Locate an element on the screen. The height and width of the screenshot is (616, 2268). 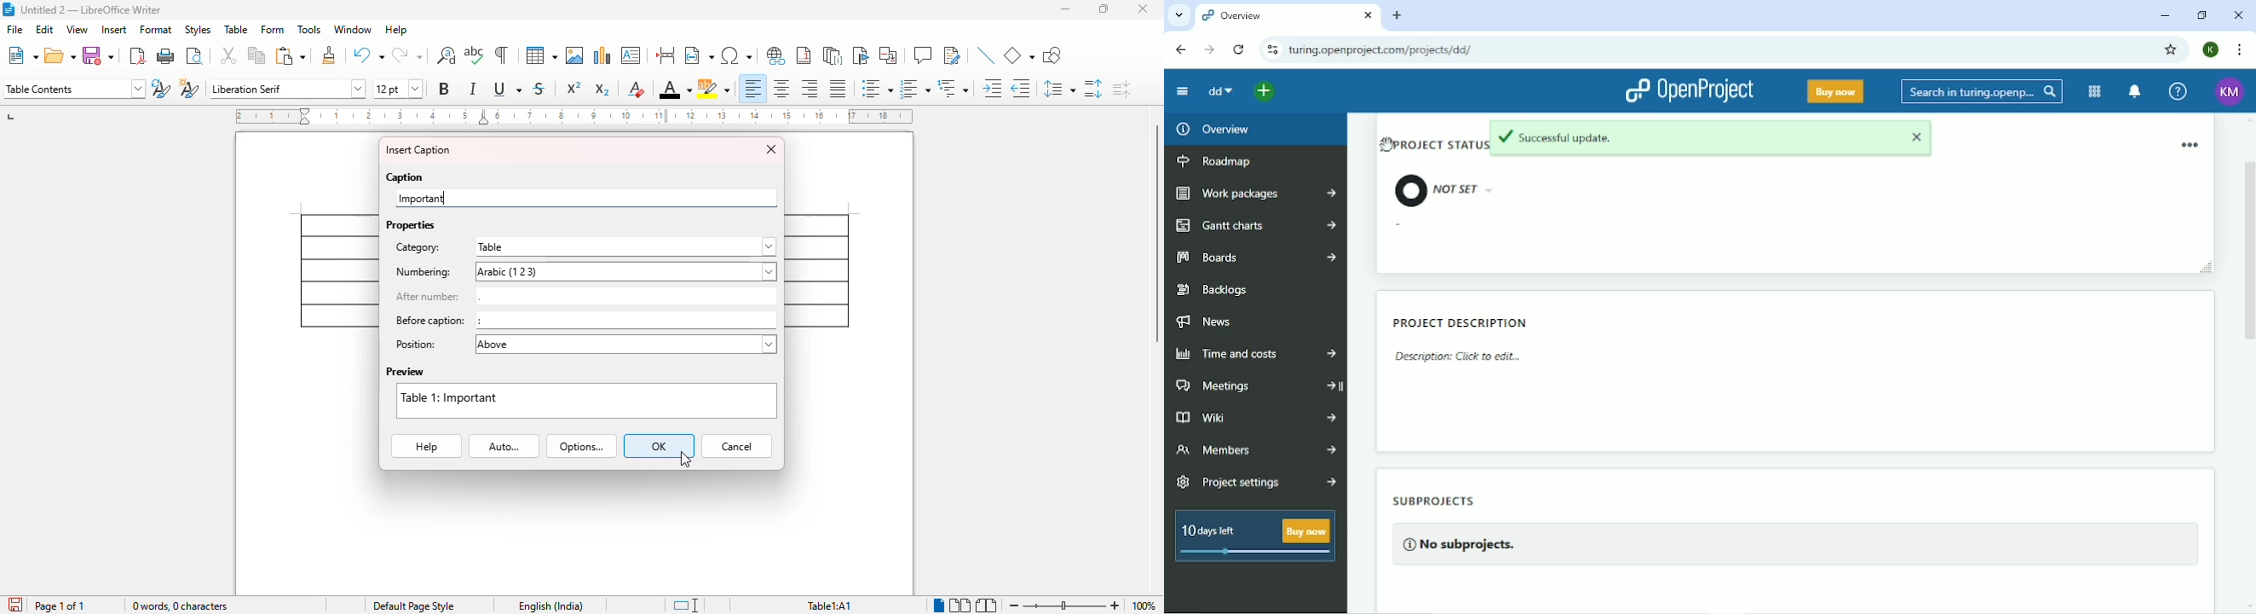
options is located at coordinates (582, 446).